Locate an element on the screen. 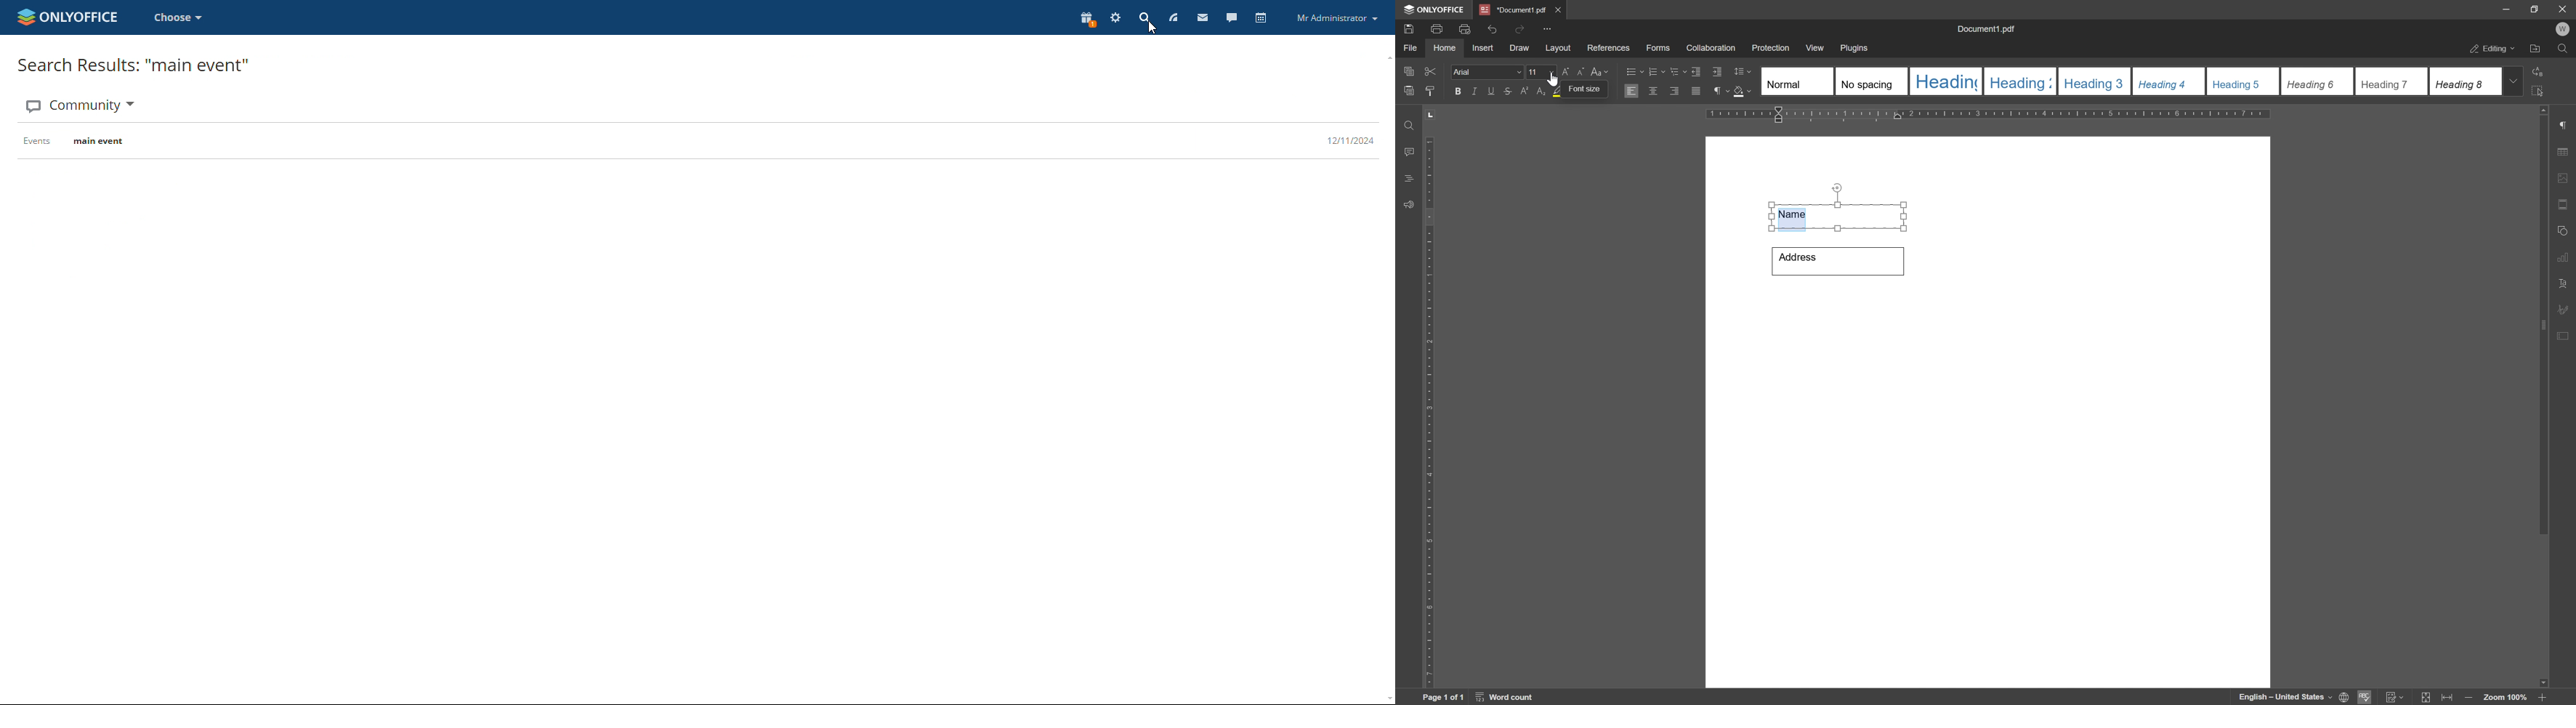 The width and height of the screenshot is (2576, 728). present is located at coordinates (1086, 19).